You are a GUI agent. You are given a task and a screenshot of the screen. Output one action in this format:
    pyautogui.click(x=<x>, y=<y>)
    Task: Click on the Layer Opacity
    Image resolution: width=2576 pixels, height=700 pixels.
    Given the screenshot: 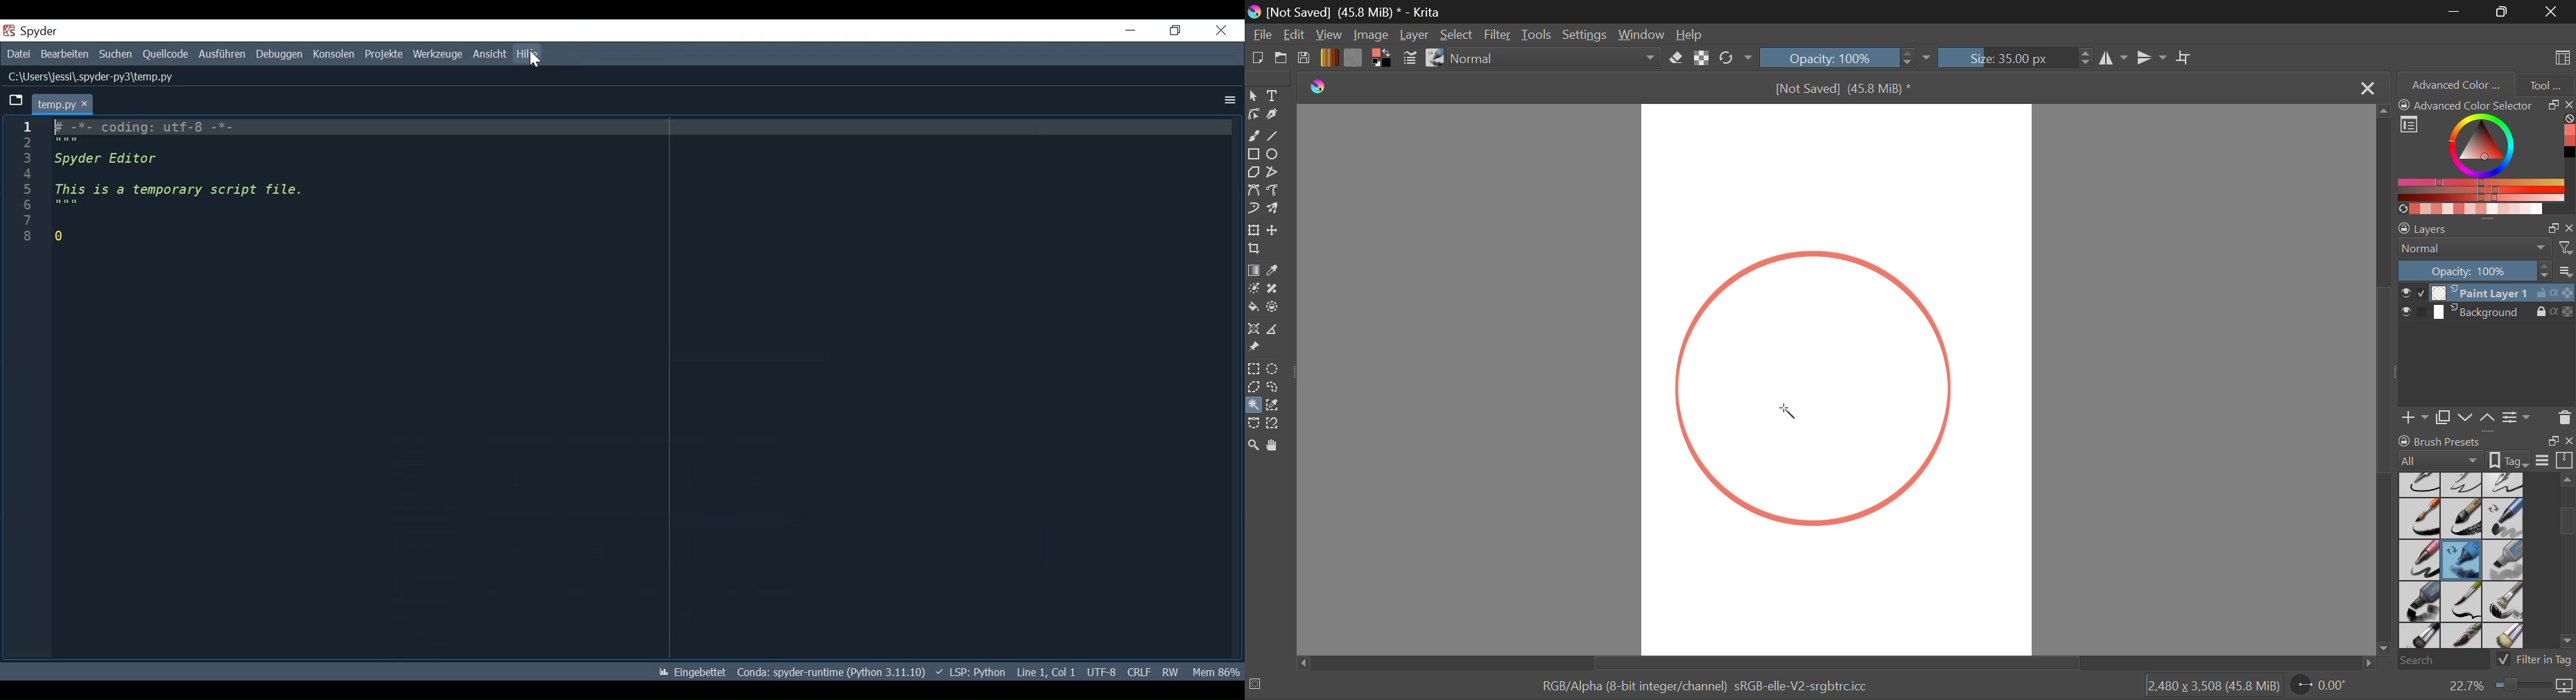 What is the action you would take?
    pyautogui.click(x=2486, y=270)
    